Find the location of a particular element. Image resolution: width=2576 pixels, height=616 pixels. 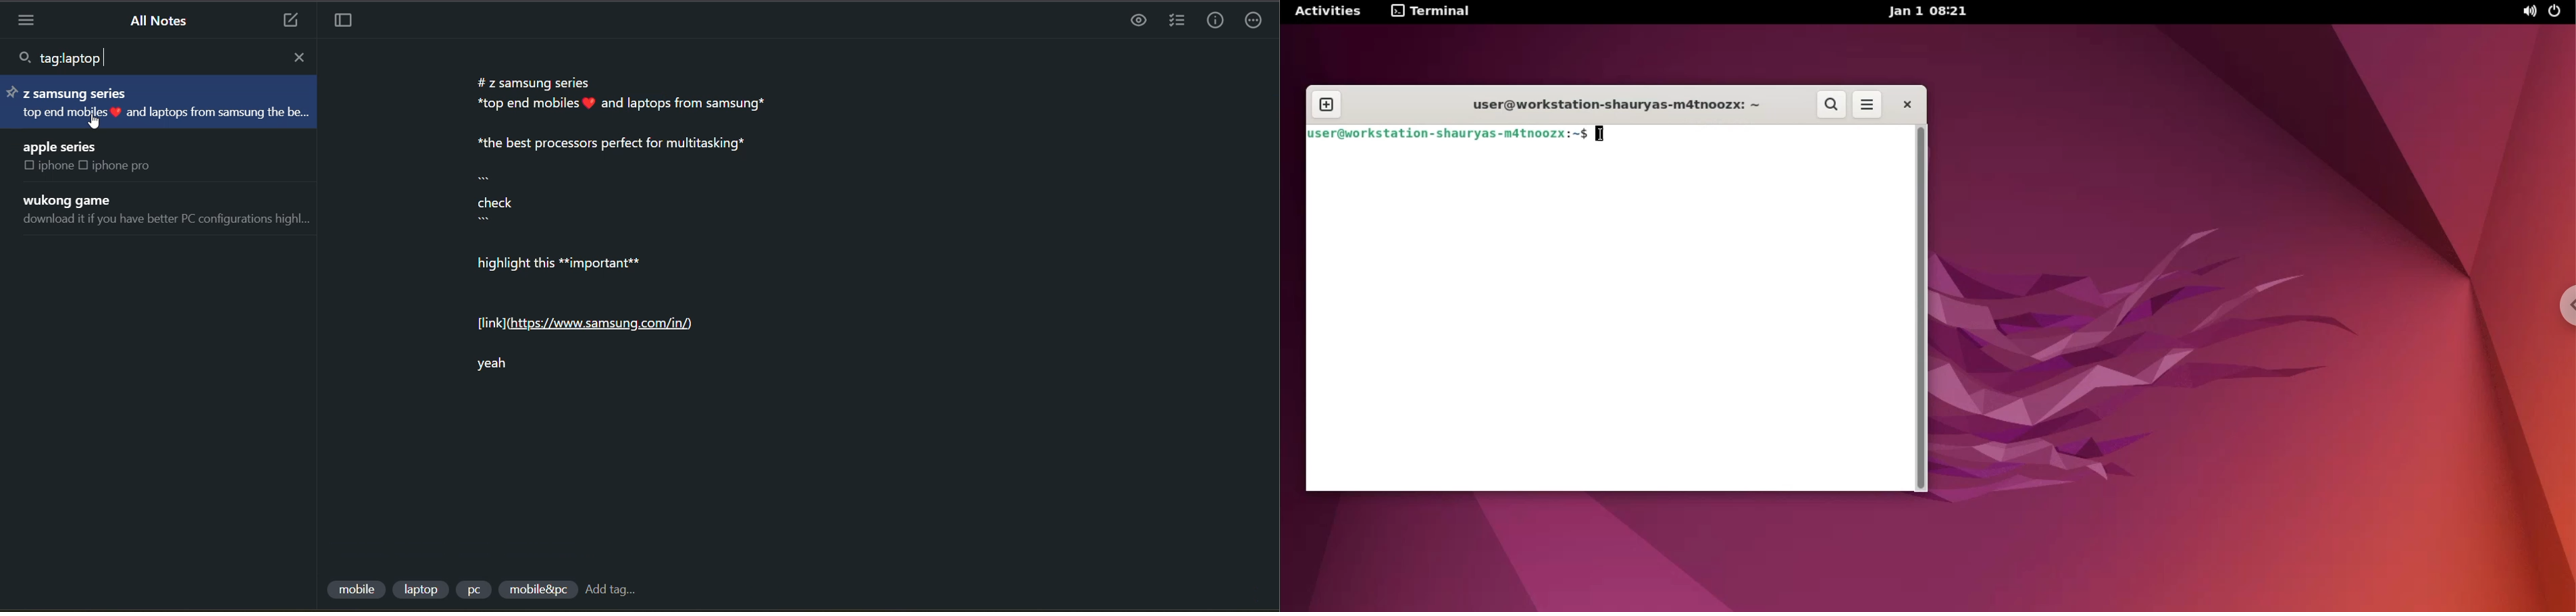

user@workstation-shauryas-m4tnoozx: ~ is located at coordinates (1617, 105).